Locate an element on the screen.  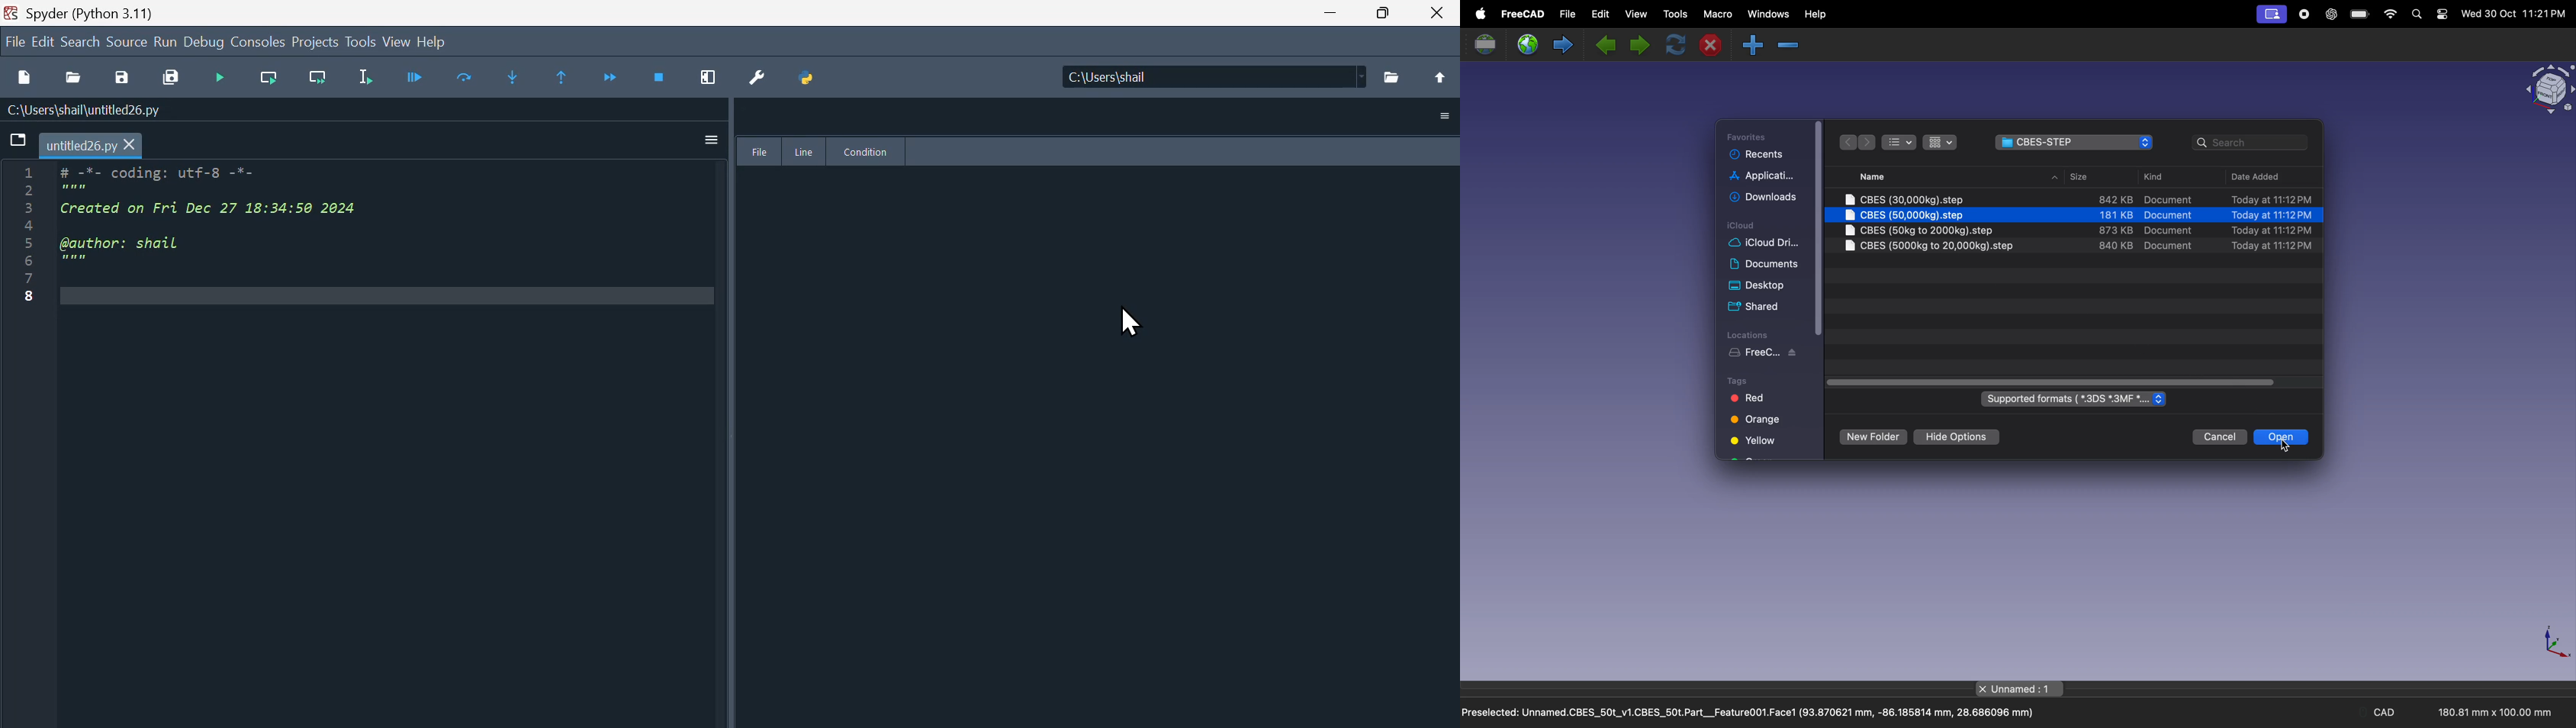
red is located at coordinates (1749, 399).